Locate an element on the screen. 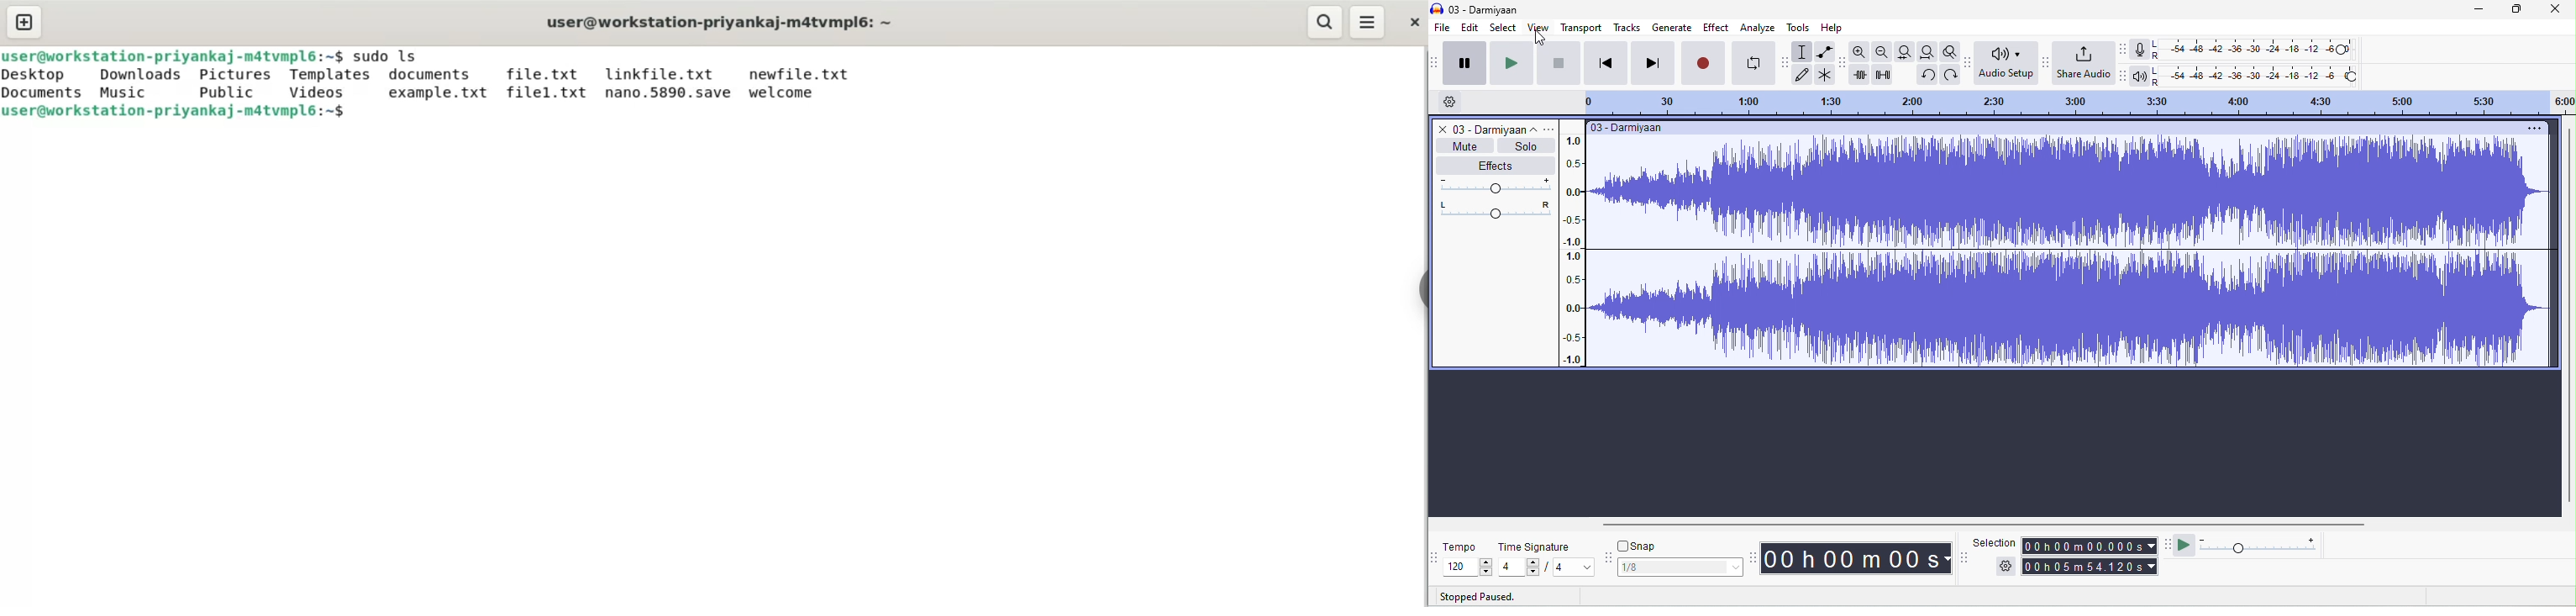  playback speed is located at coordinates (2258, 544).